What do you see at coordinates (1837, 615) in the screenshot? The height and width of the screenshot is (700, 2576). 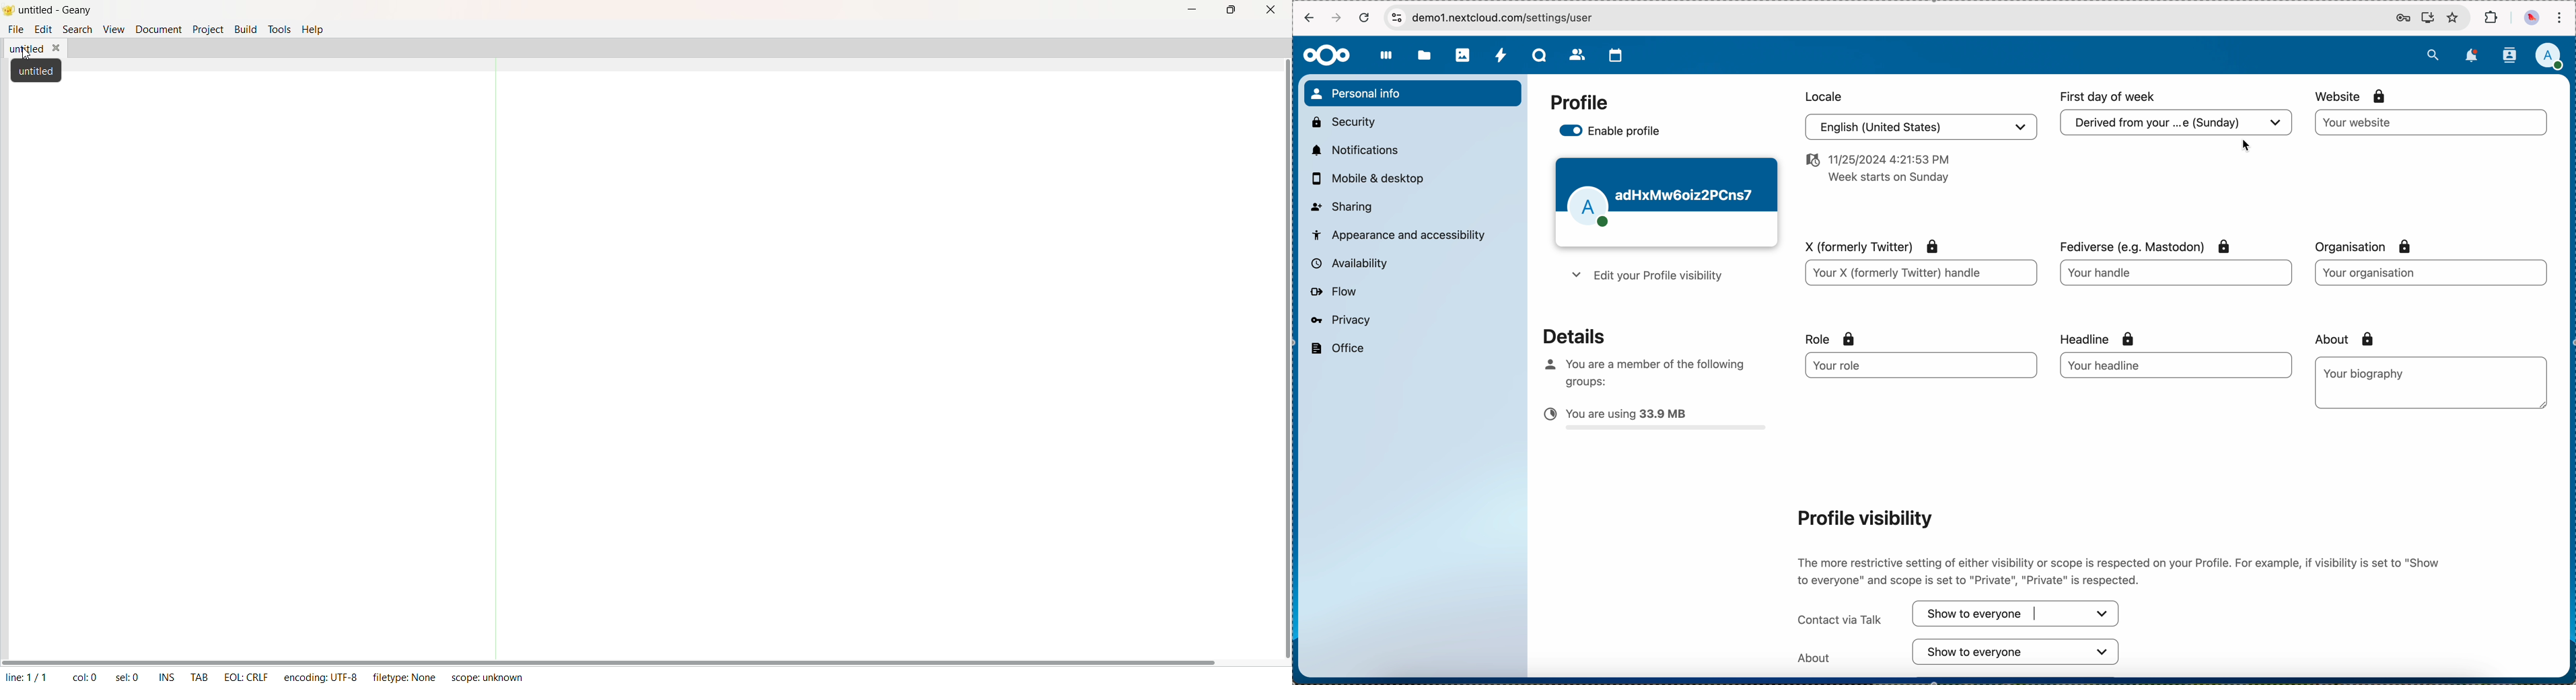 I see `contact via Talk` at bounding box center [1837, 615].